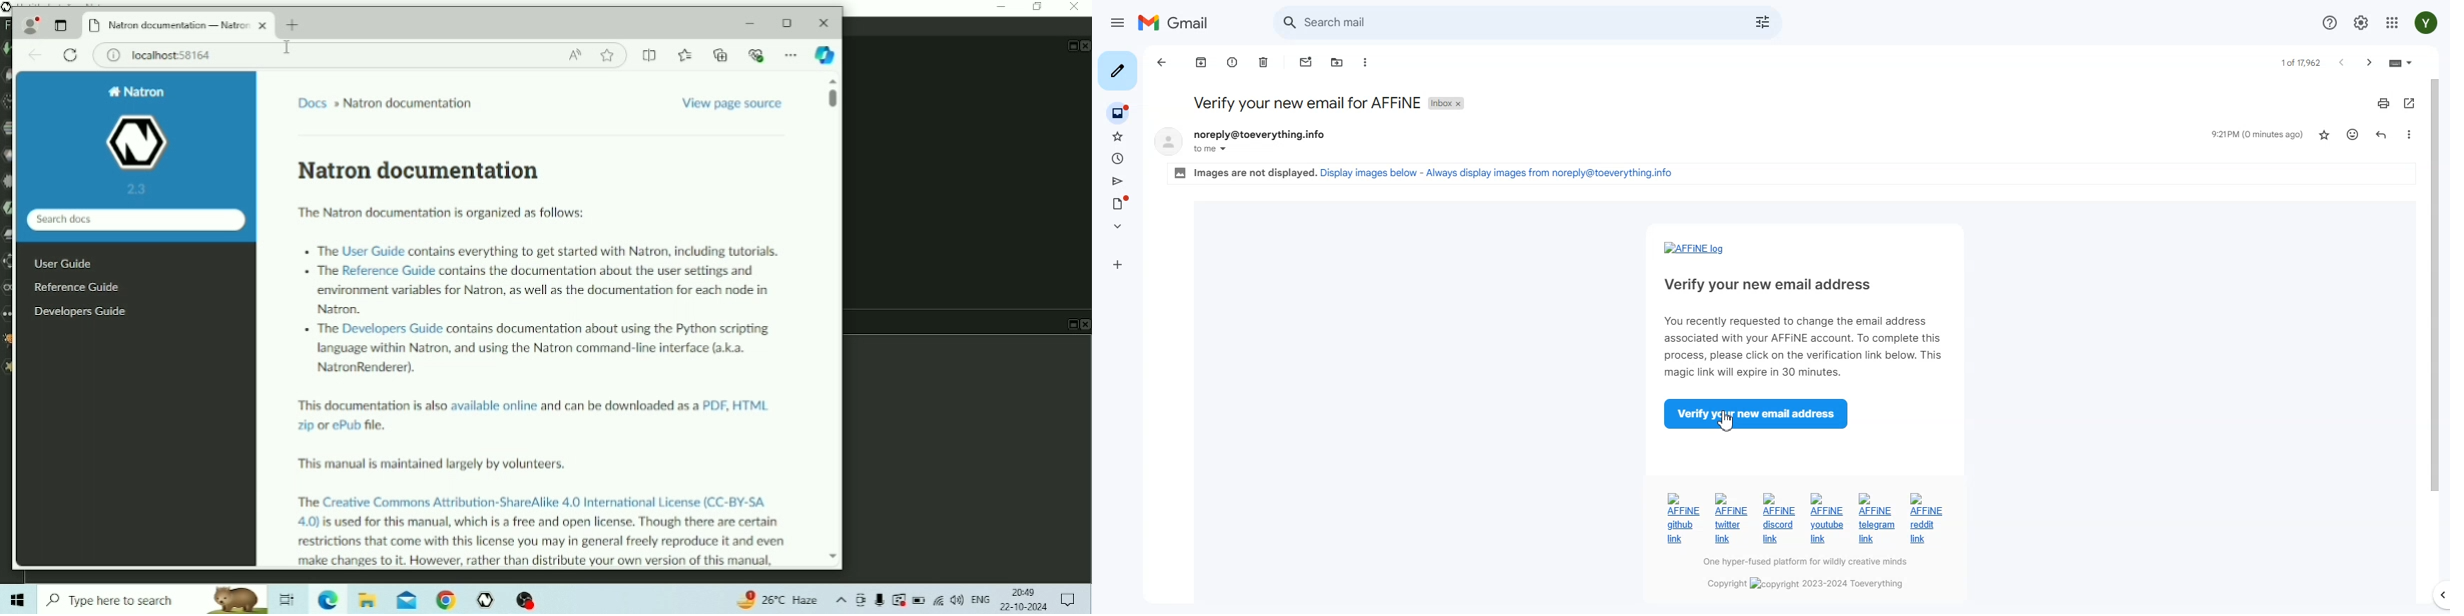 The image size is (2464, 616). What do you see at coordinates (2407, 103) in the screenshot?
I see `In new window` at bounding box center [2407, 103].